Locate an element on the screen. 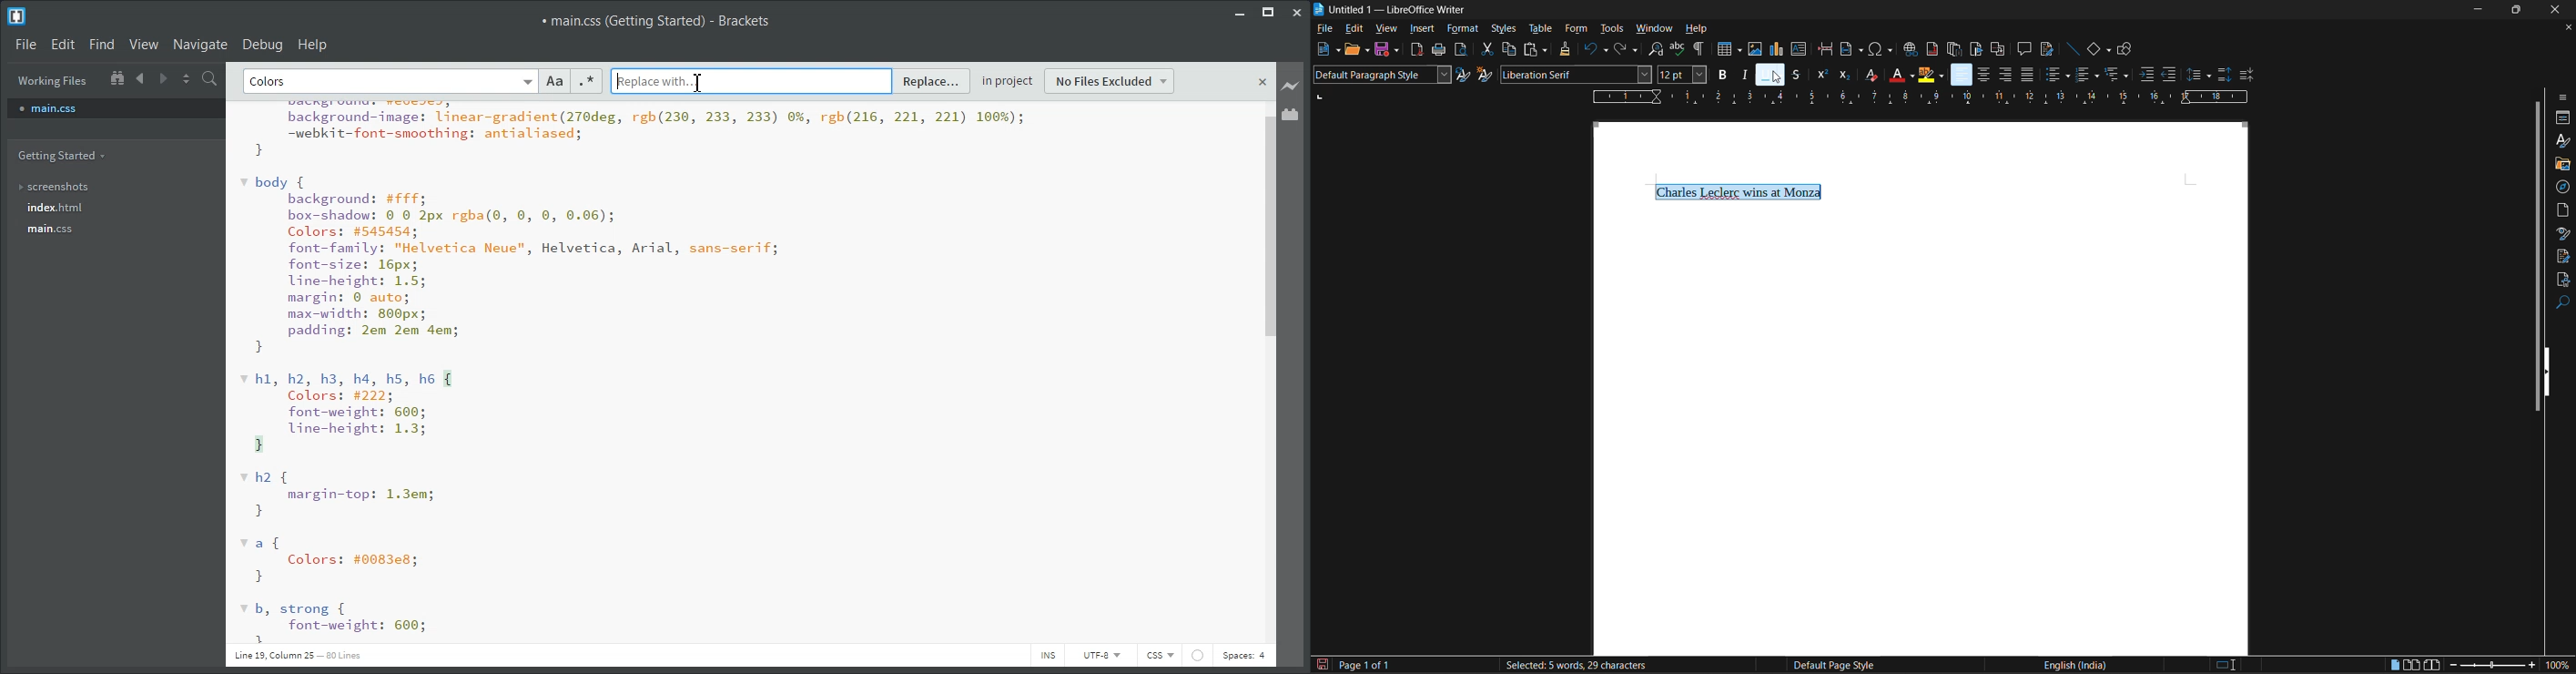 This screenshot has width=2576, height=700. edit is located at coordinates (1353, 30).